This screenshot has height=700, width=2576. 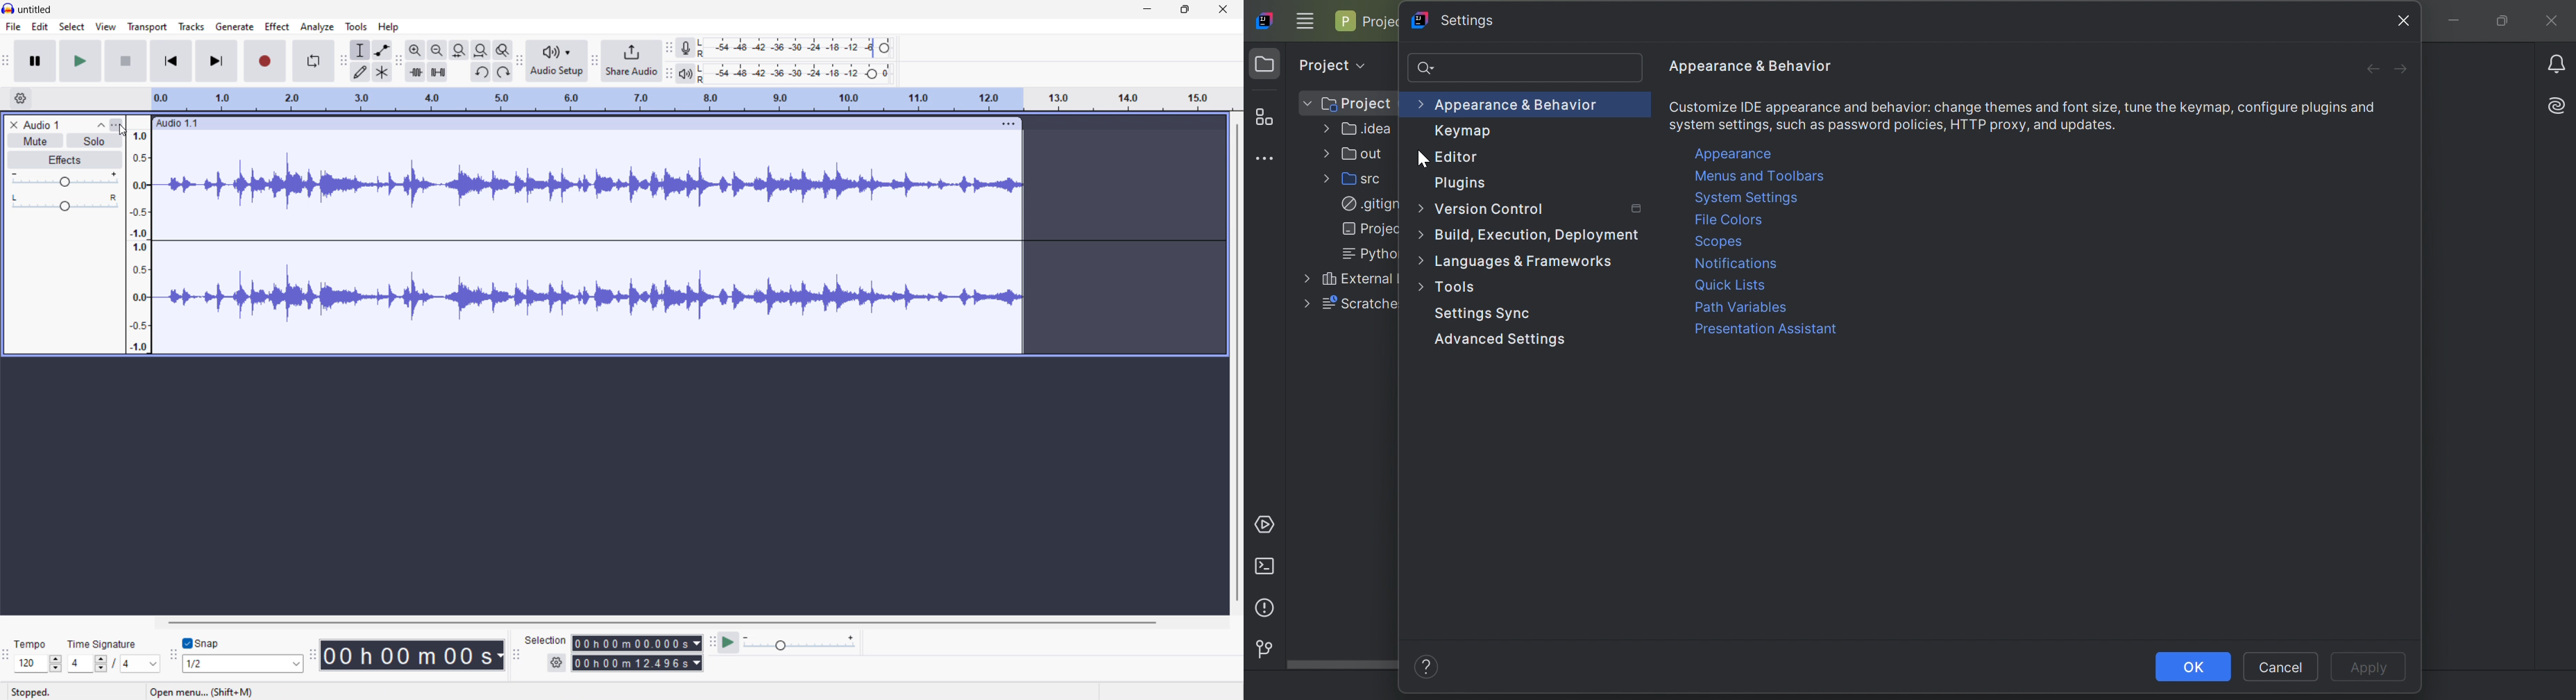 What do you see at coordinates (72, 27) in the screenshot?
I see `select` at bounding box center [72, 27].